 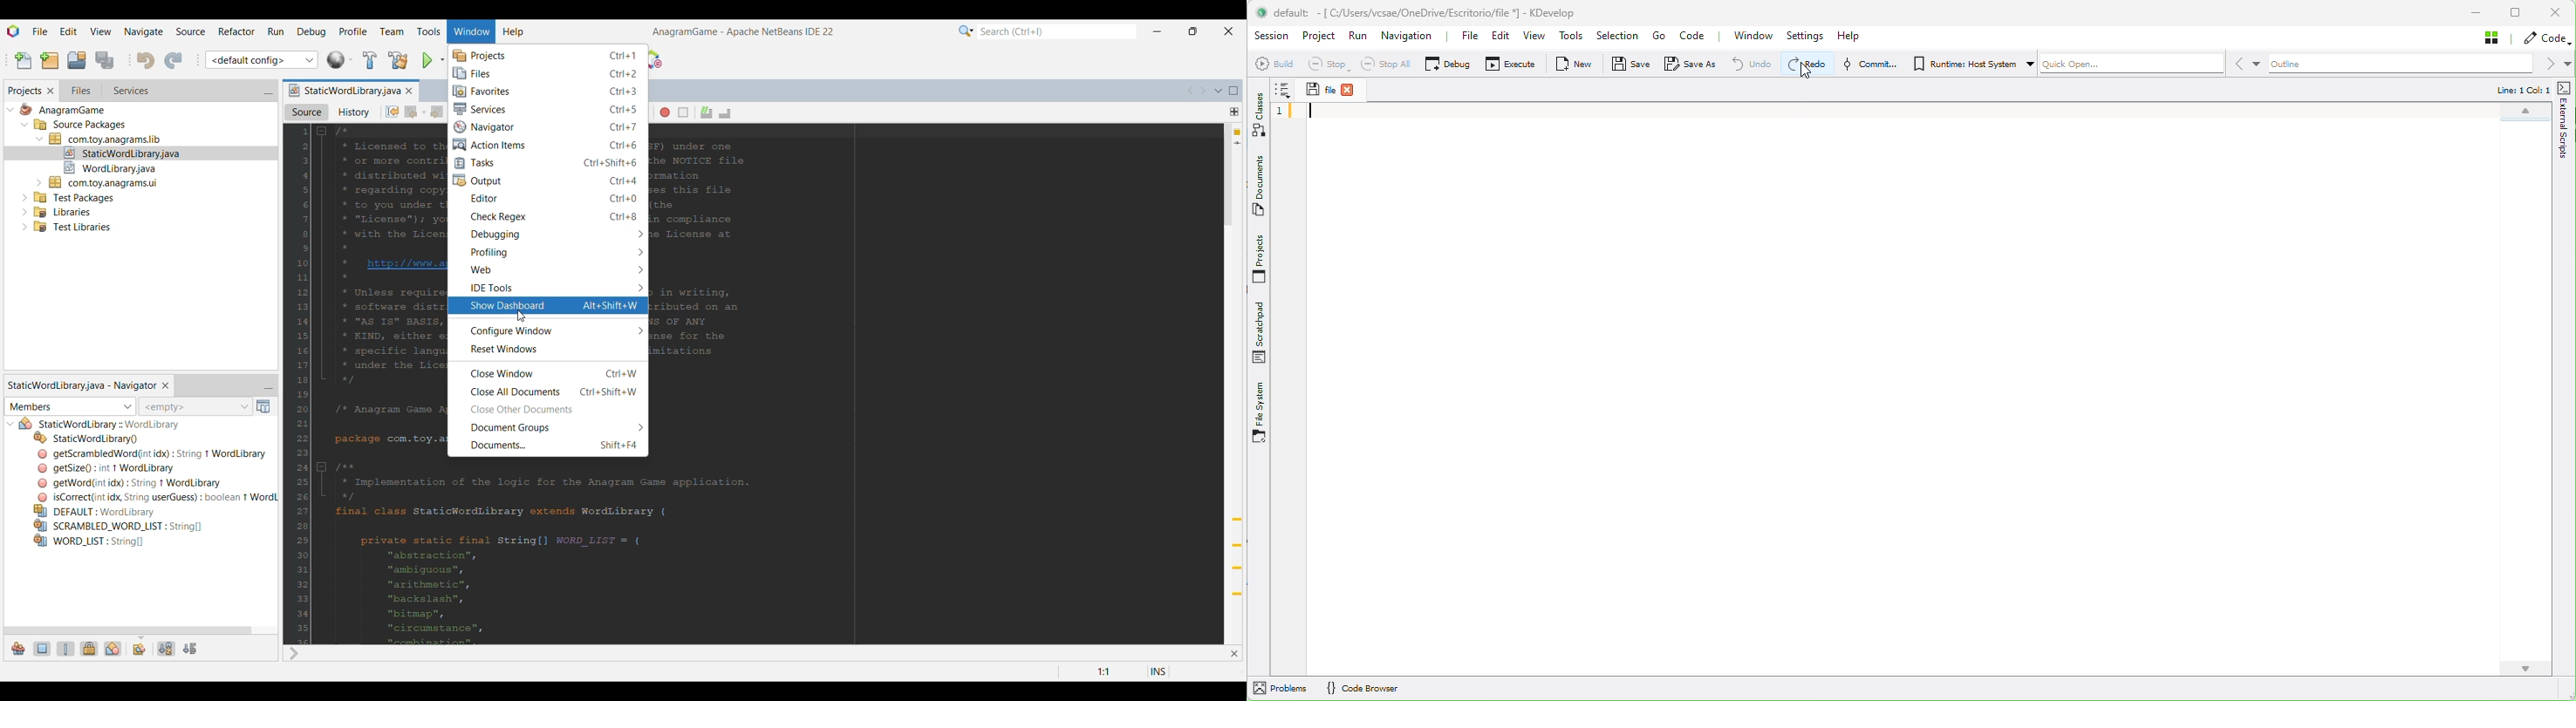 I want to click on Redo, so click(x=173, y=60).